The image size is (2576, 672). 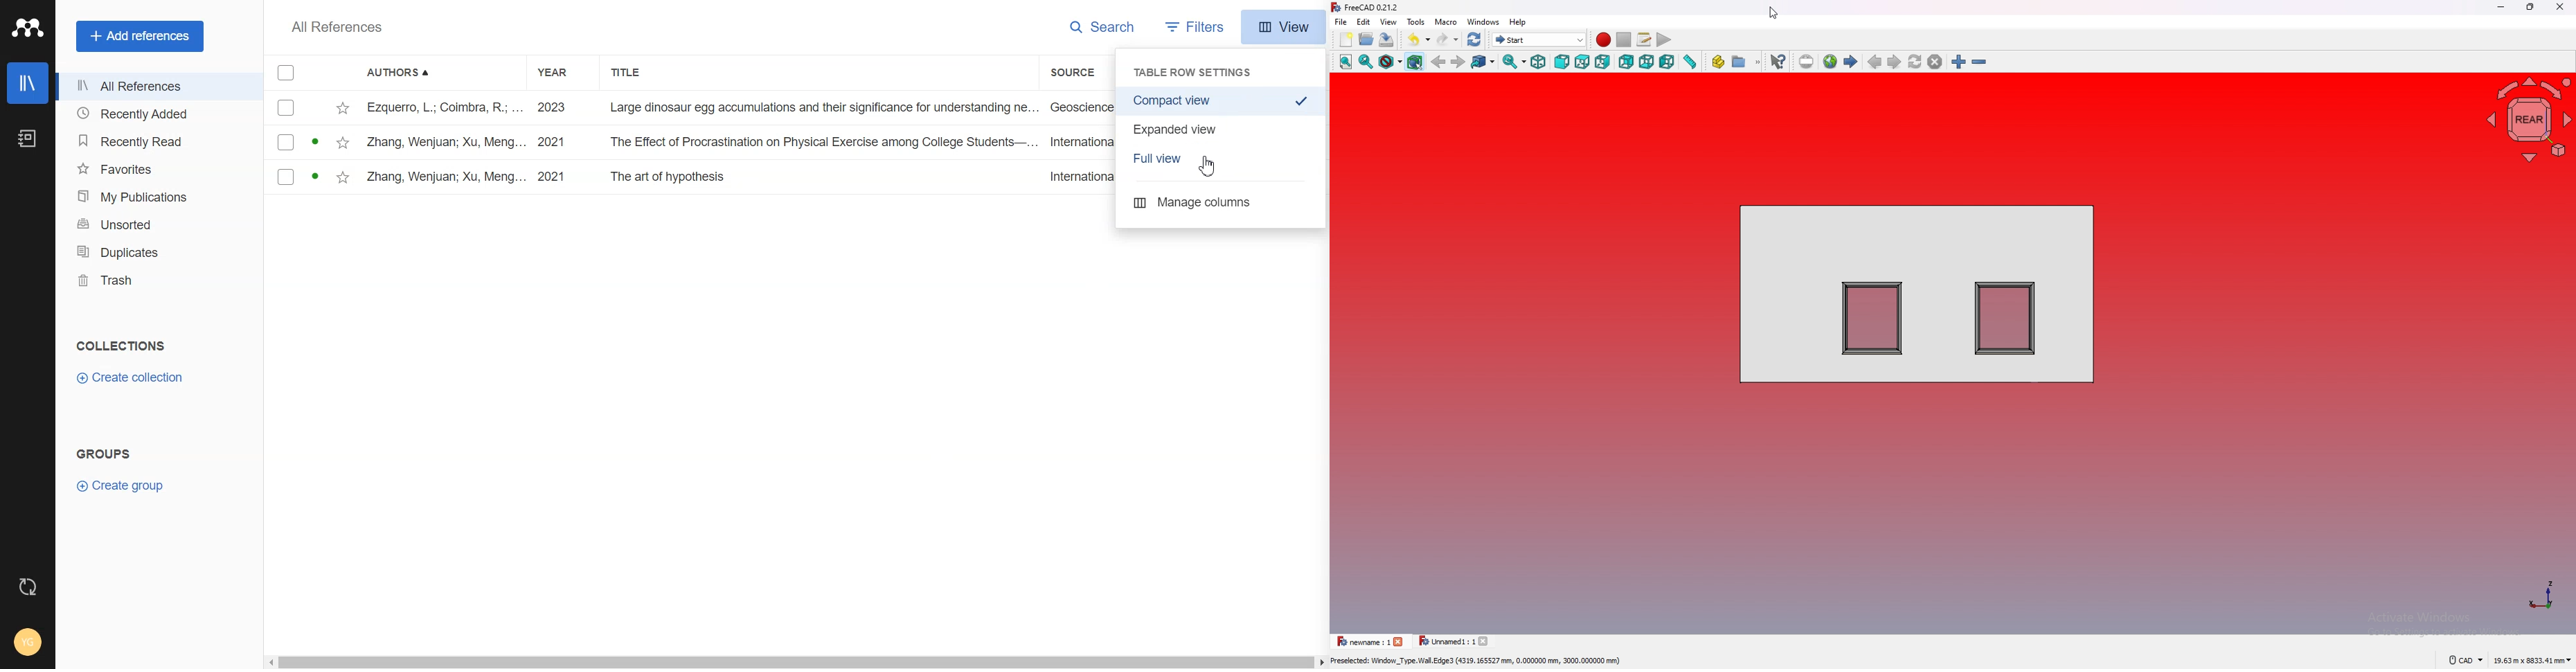 I want to click on Account, so click(x=28, y=642).